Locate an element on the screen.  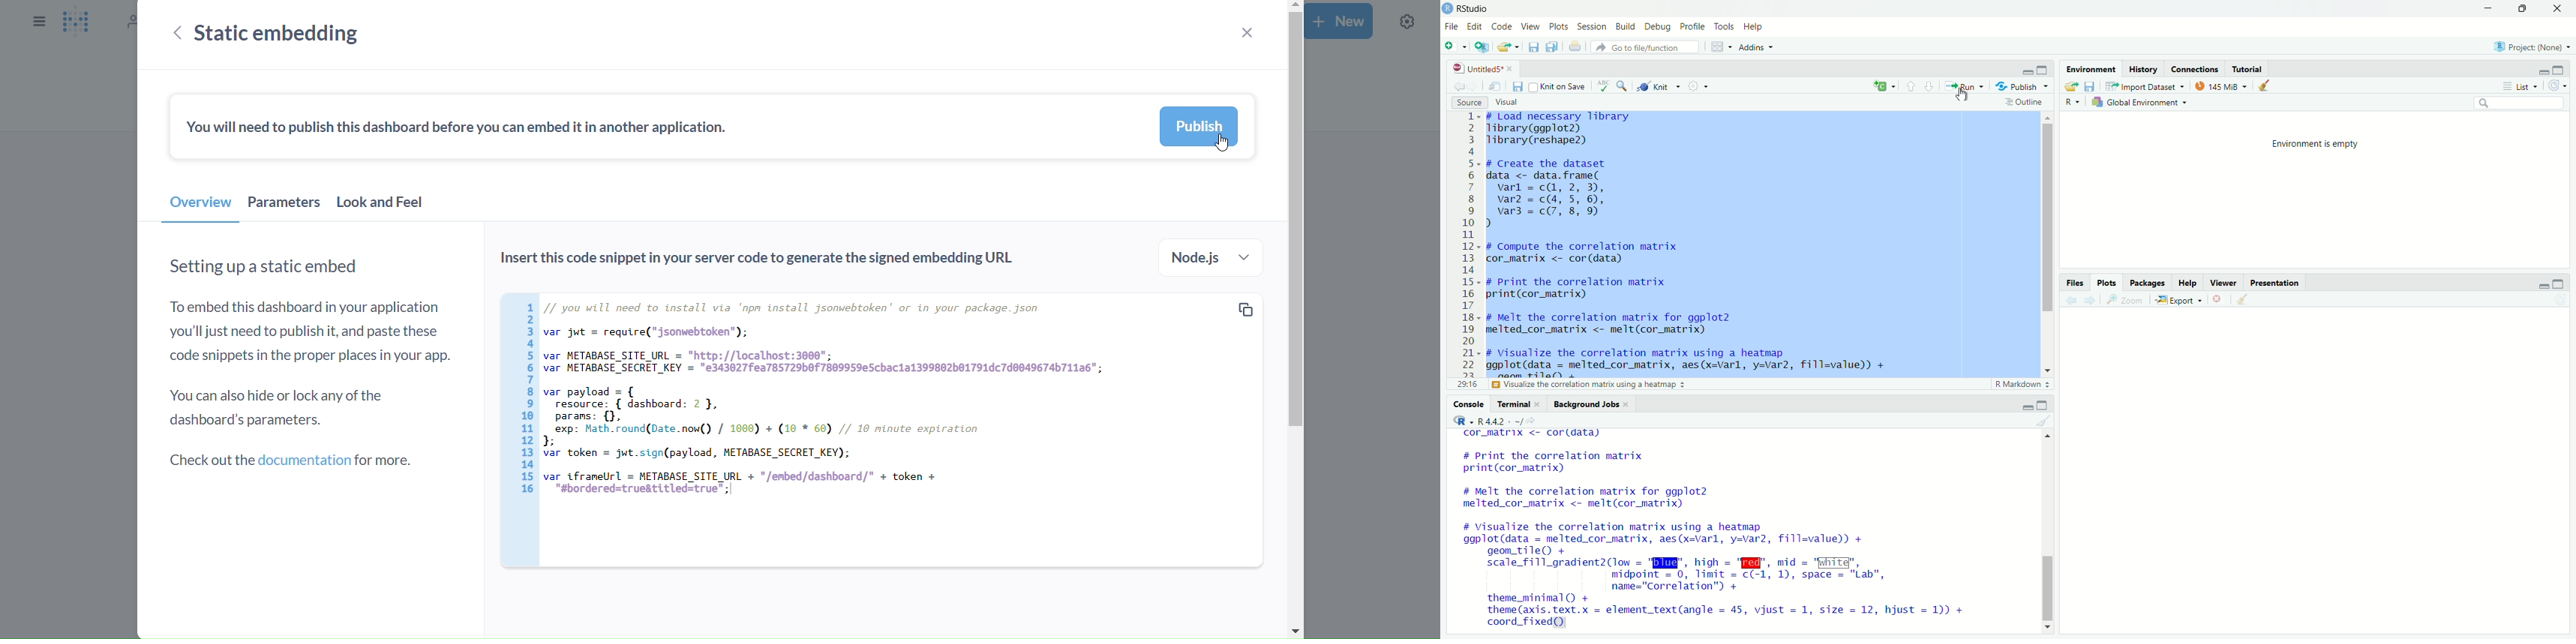
cursor is located at coordinates (1963, 96).